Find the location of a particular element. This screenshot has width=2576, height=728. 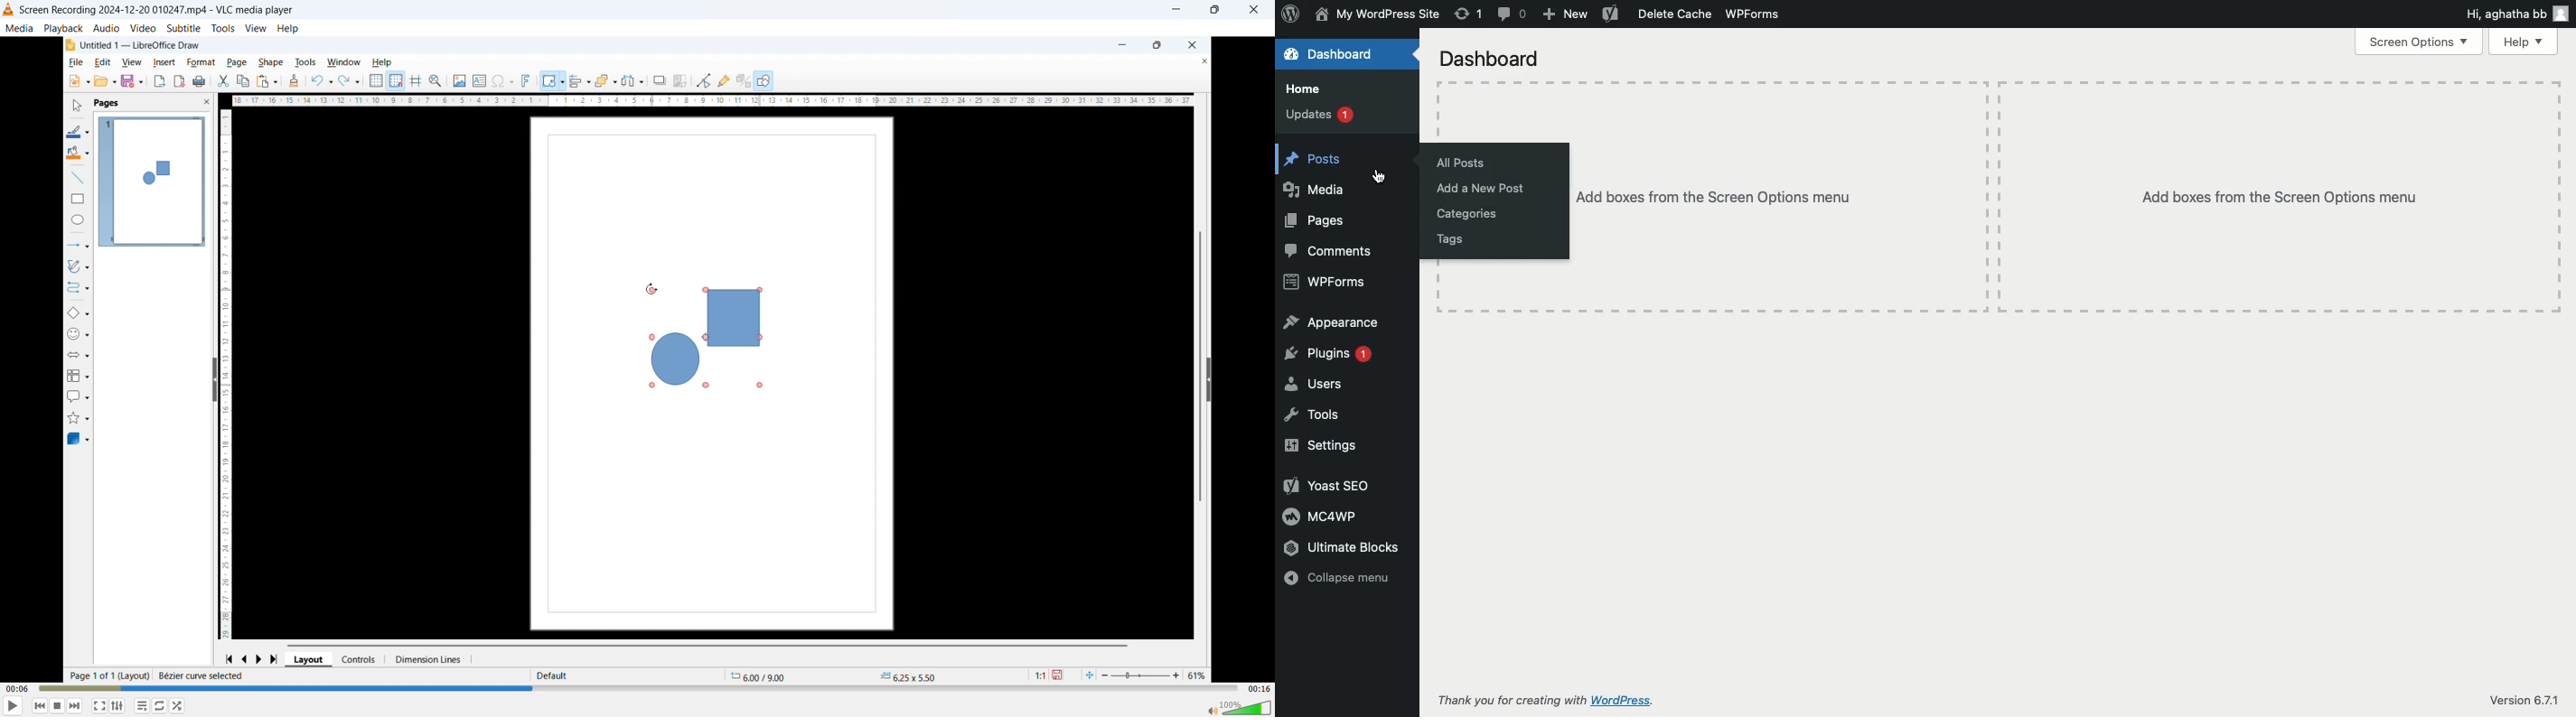

Ultimate blocks is located at coordinates (1342, 547).